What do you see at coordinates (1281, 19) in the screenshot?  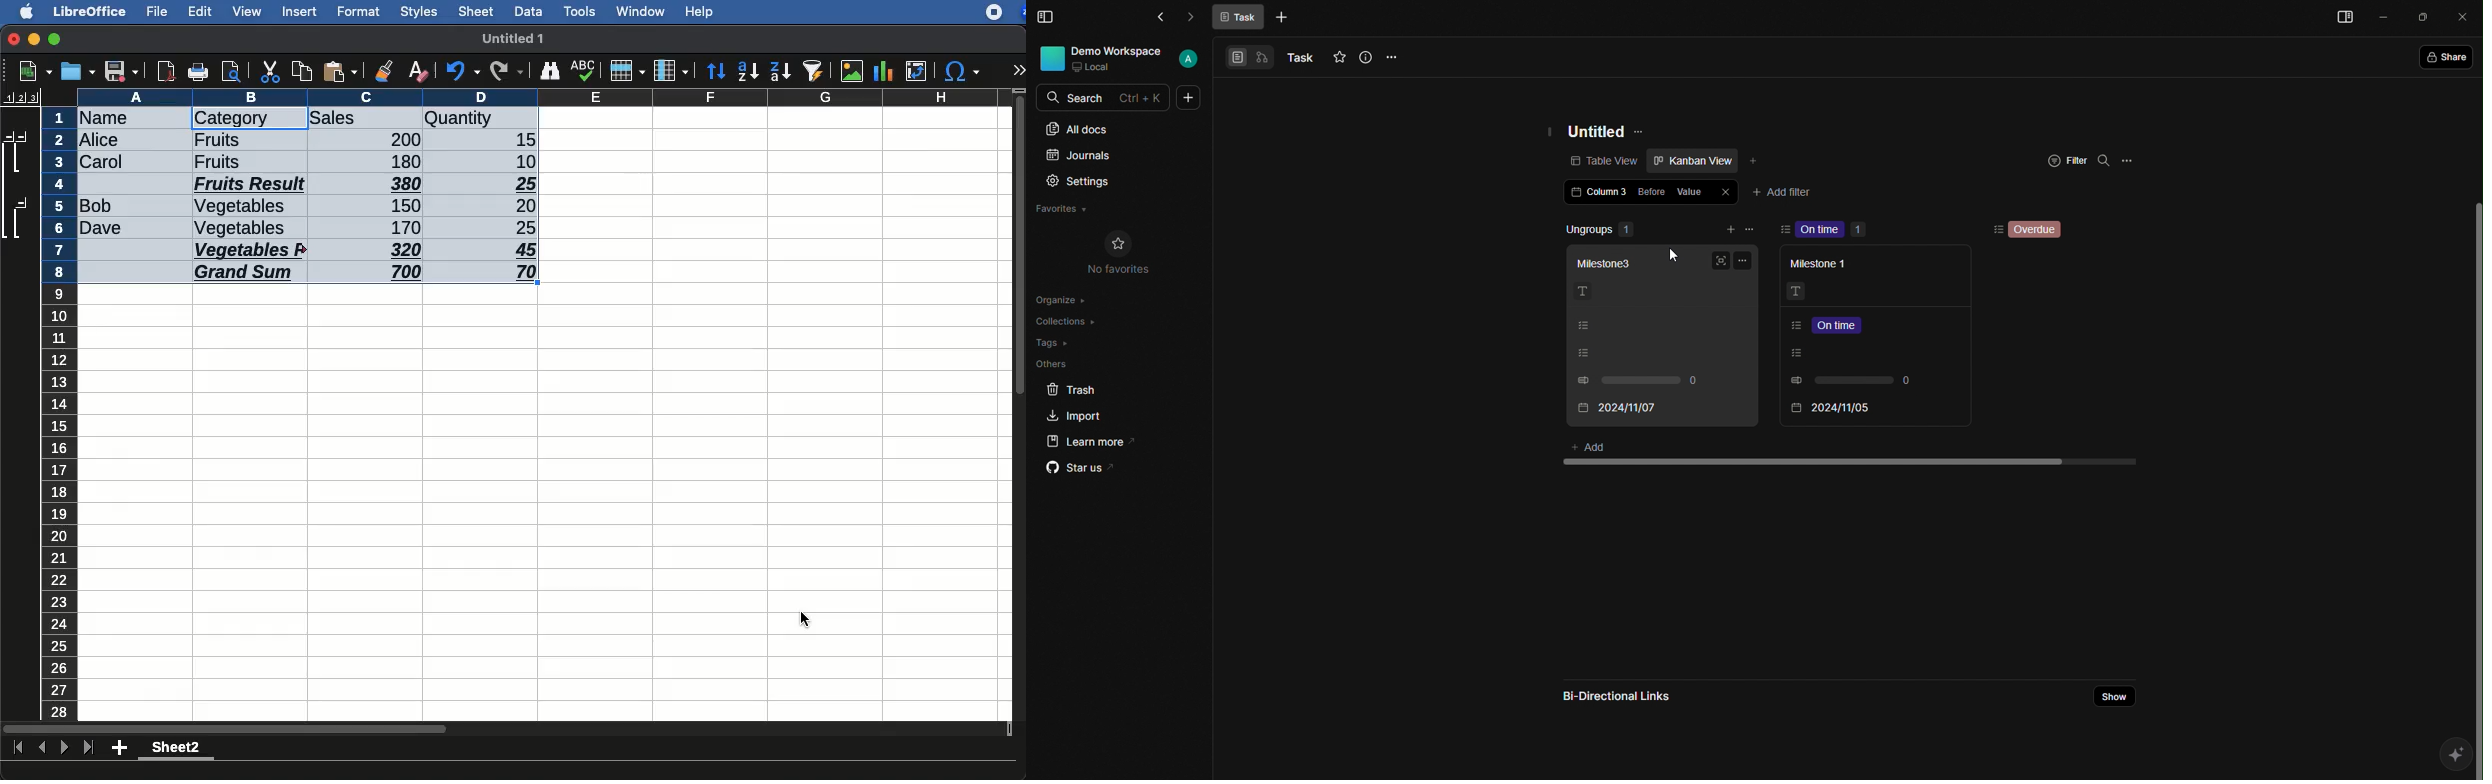 I see `More` at bounding box center [1281, 19].